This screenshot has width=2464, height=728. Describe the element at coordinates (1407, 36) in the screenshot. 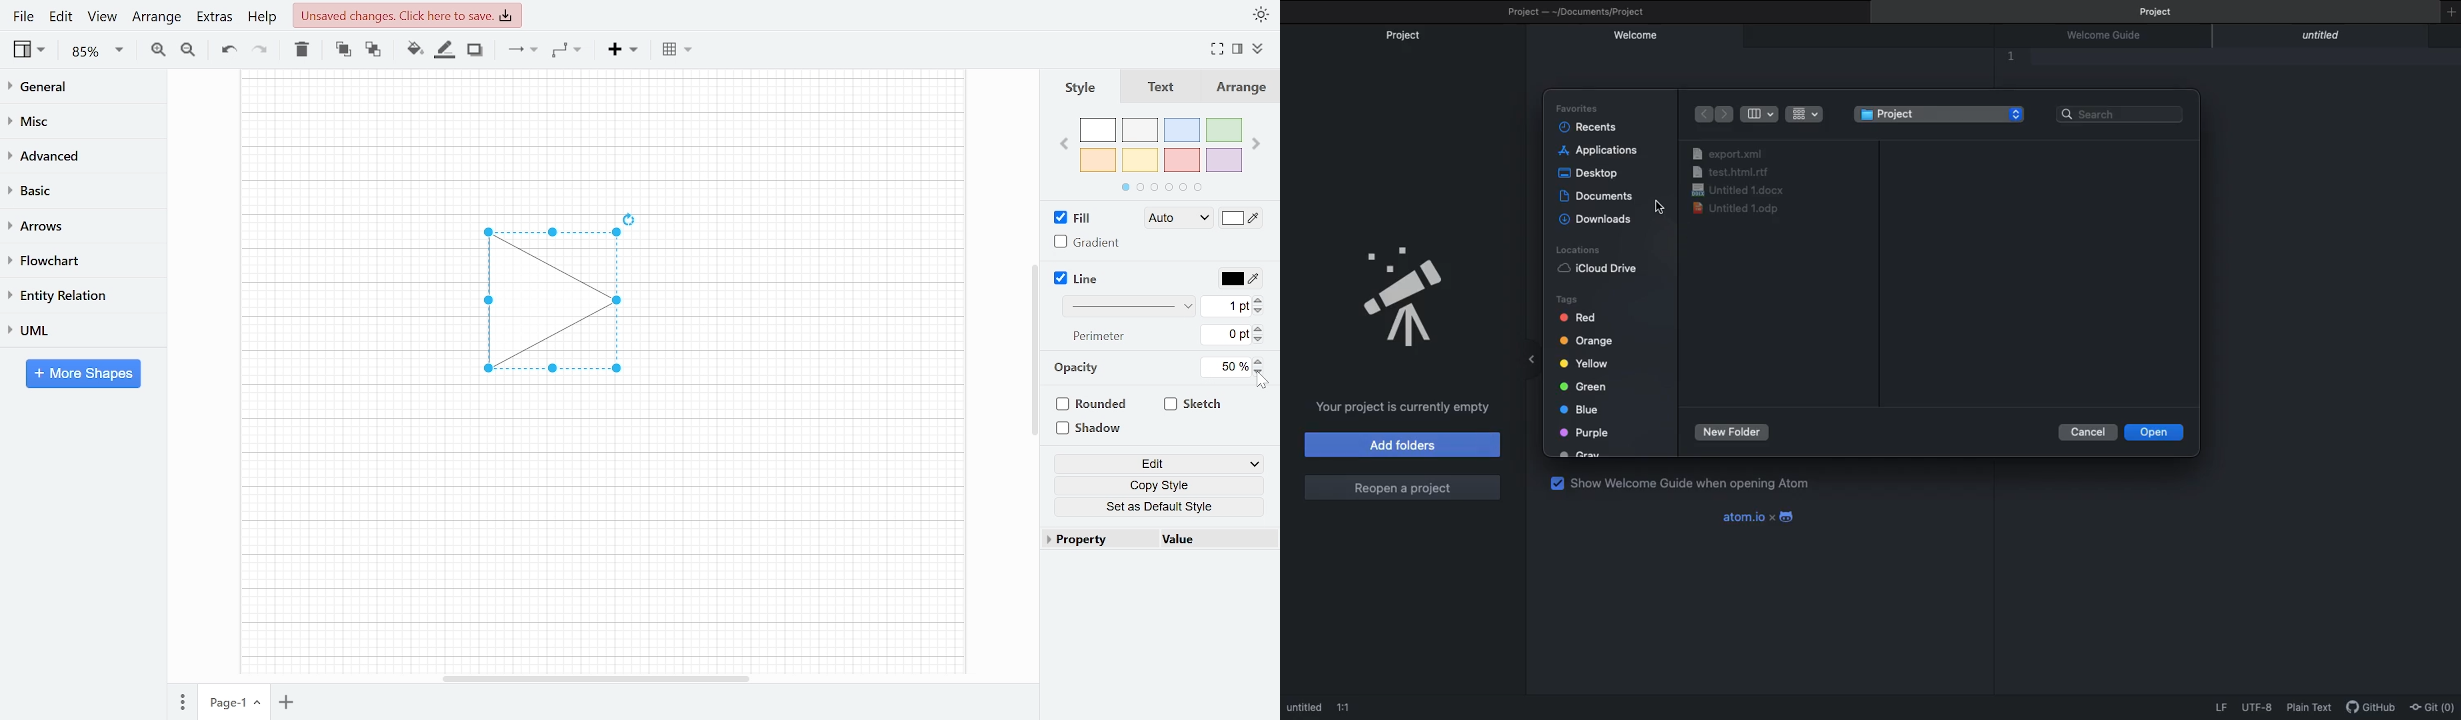

I see `Project` at that location.